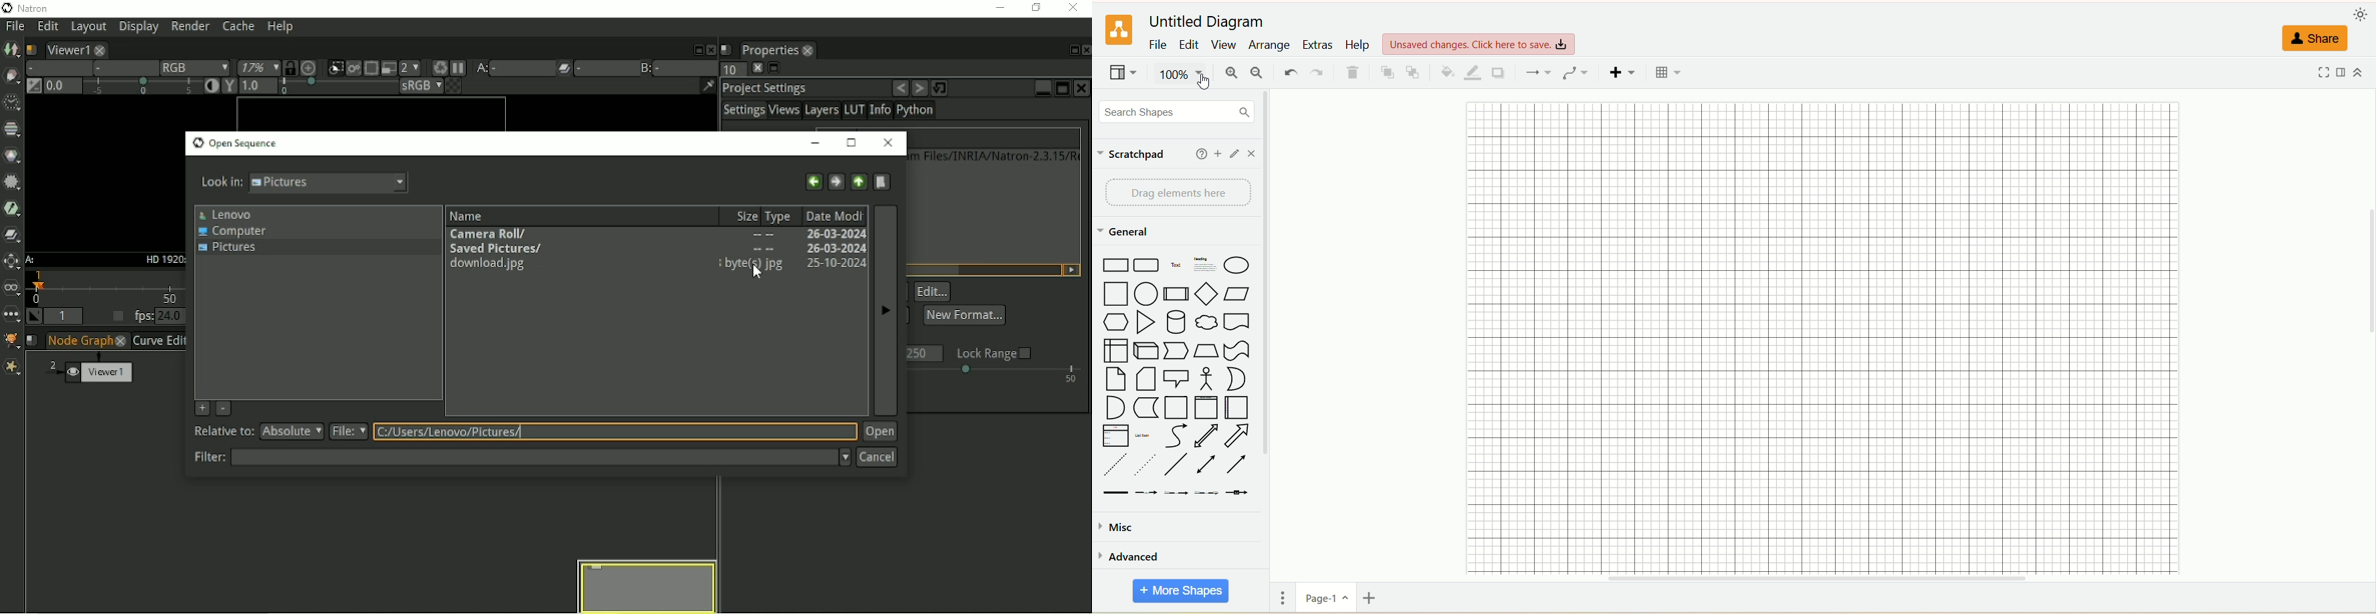 This screenshot has width=2380, height=616. I want to click on insert, so click(1624, 72).